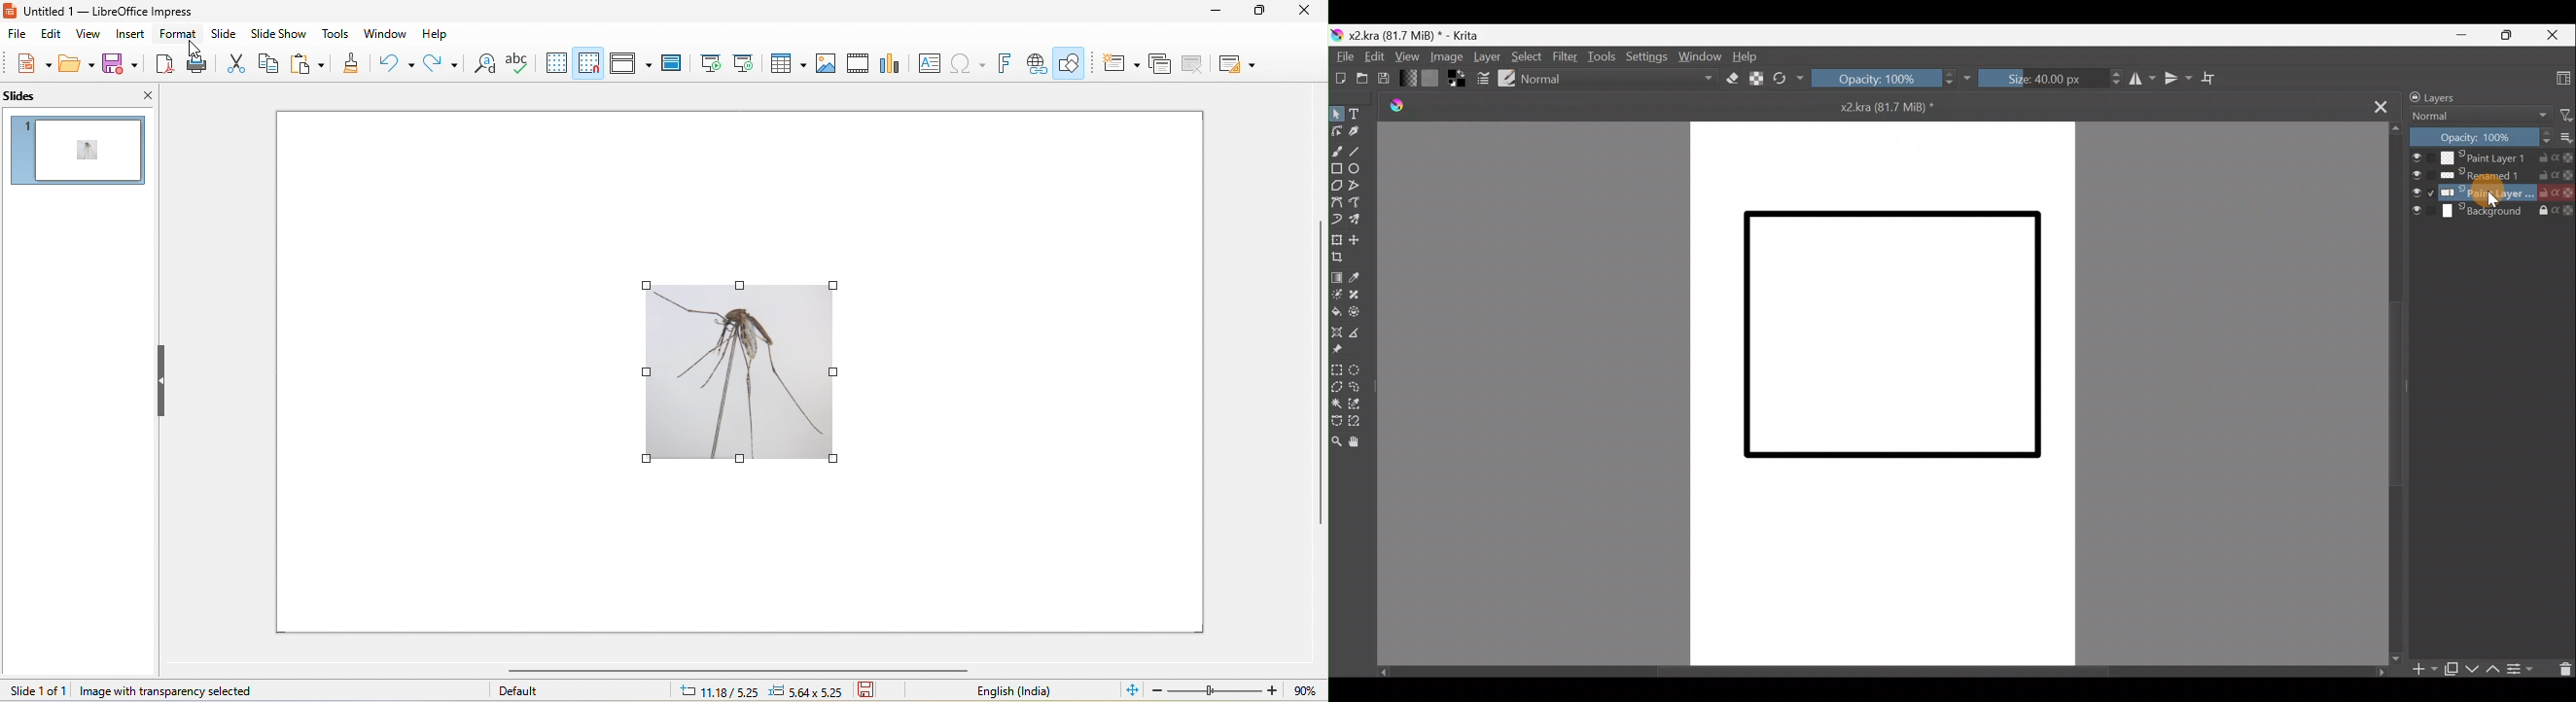 The width and height of the screenshot is (2576, 728). What do you see at coordinates (1037, 65) in the screenshot?
I see `insert hyperlink` at bounding box center [1037, 65].